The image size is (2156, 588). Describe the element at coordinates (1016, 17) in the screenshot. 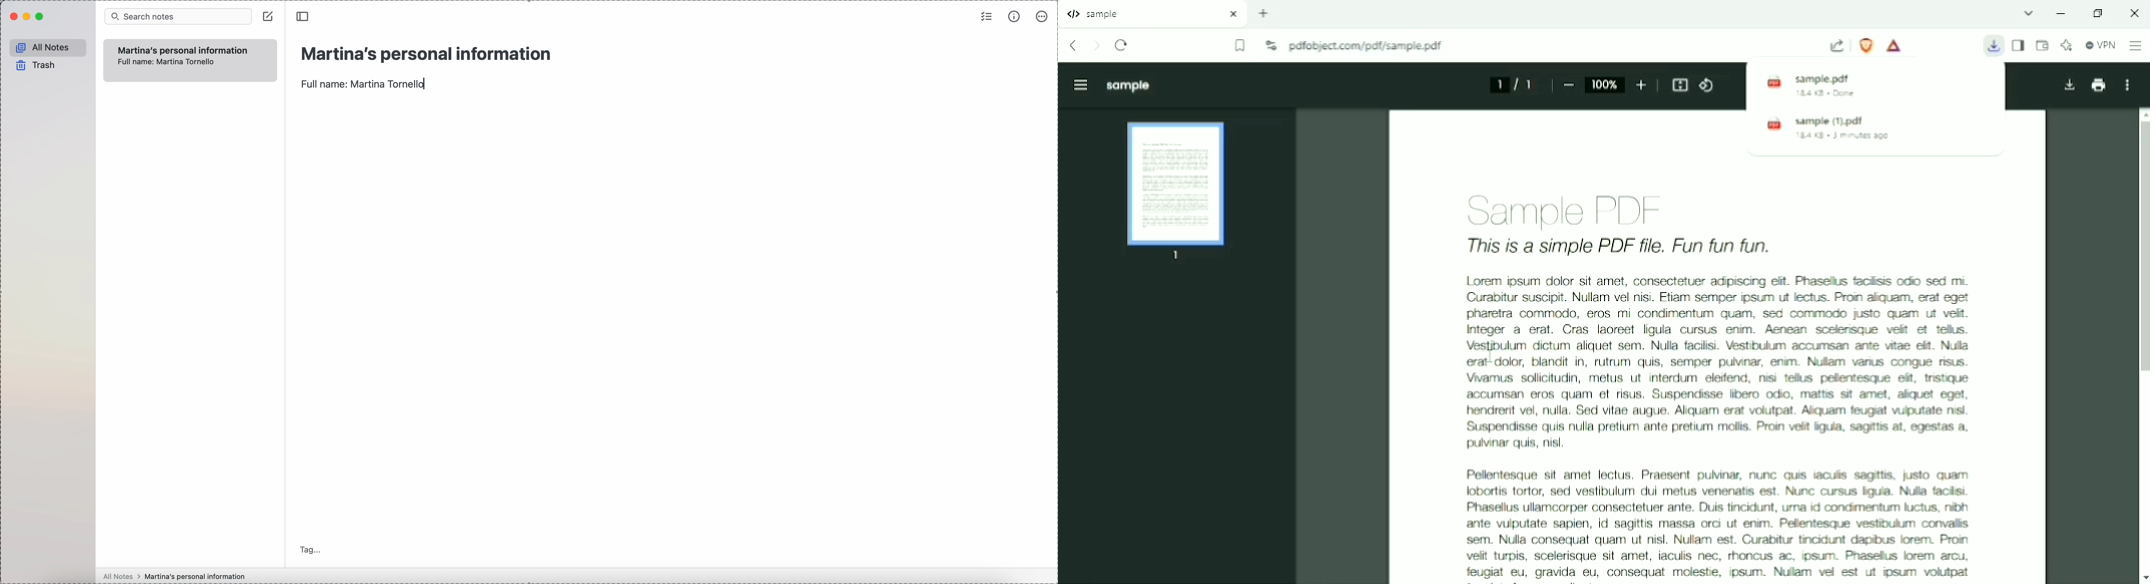

I see `metrics` at that location.